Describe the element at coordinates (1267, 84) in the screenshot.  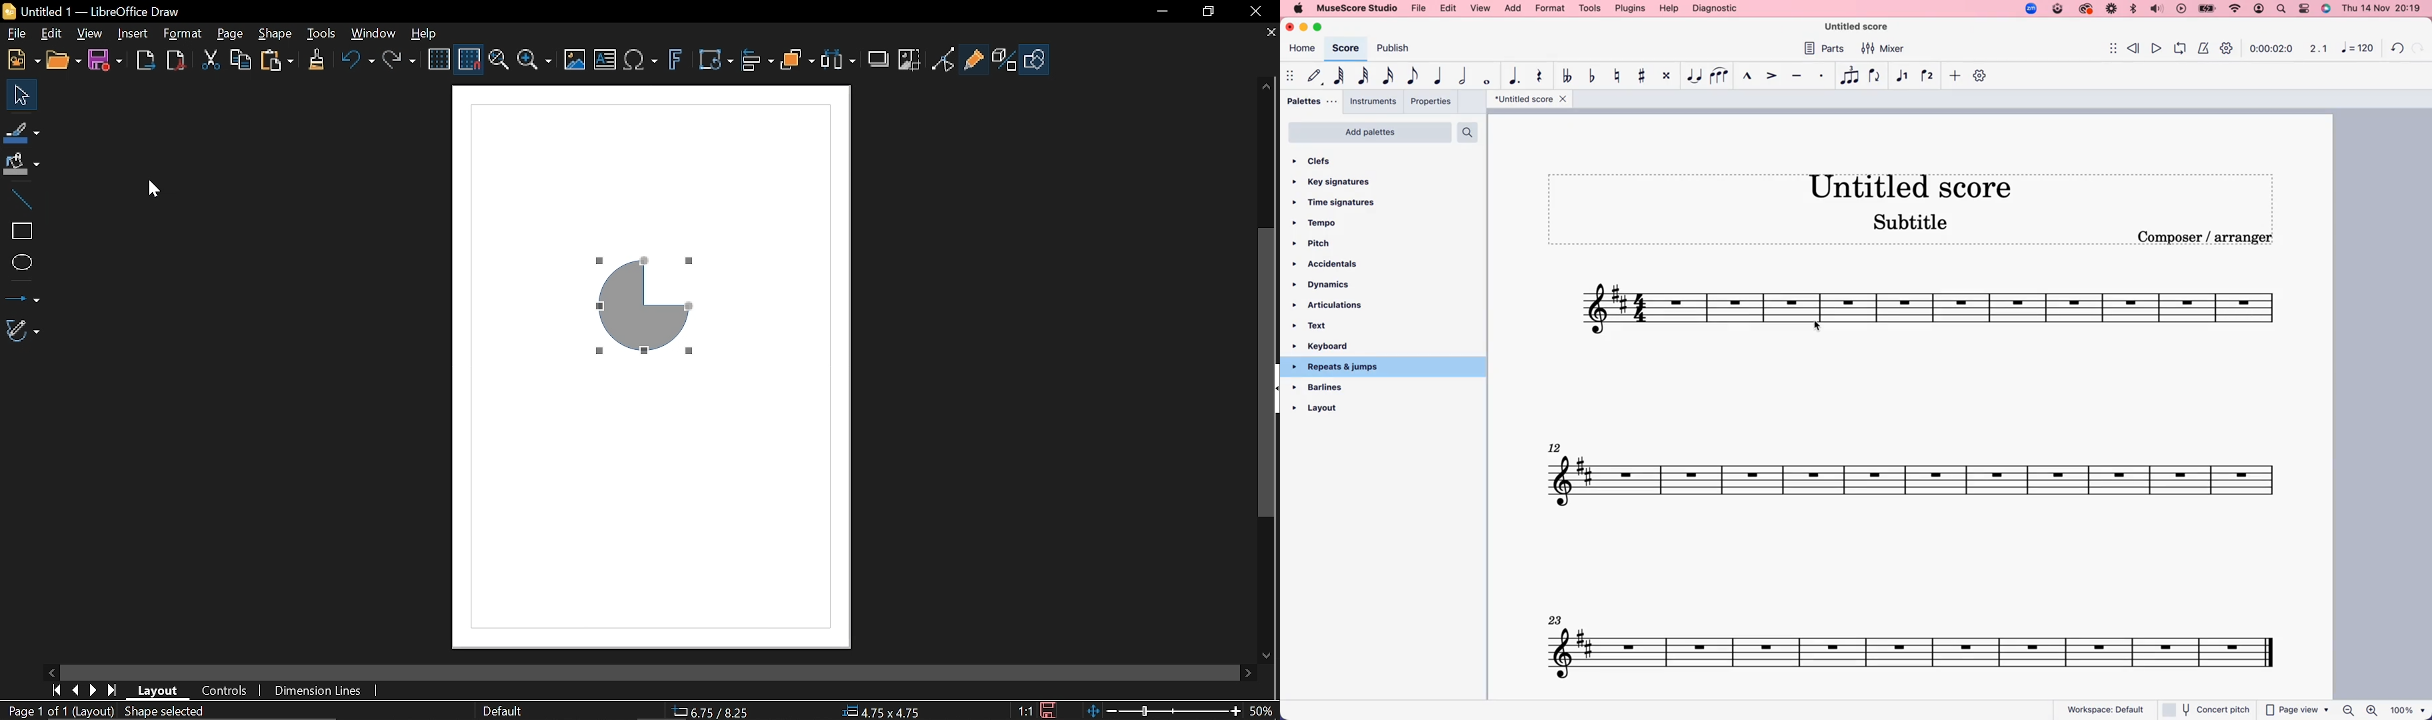
I see `Move up` at that location.